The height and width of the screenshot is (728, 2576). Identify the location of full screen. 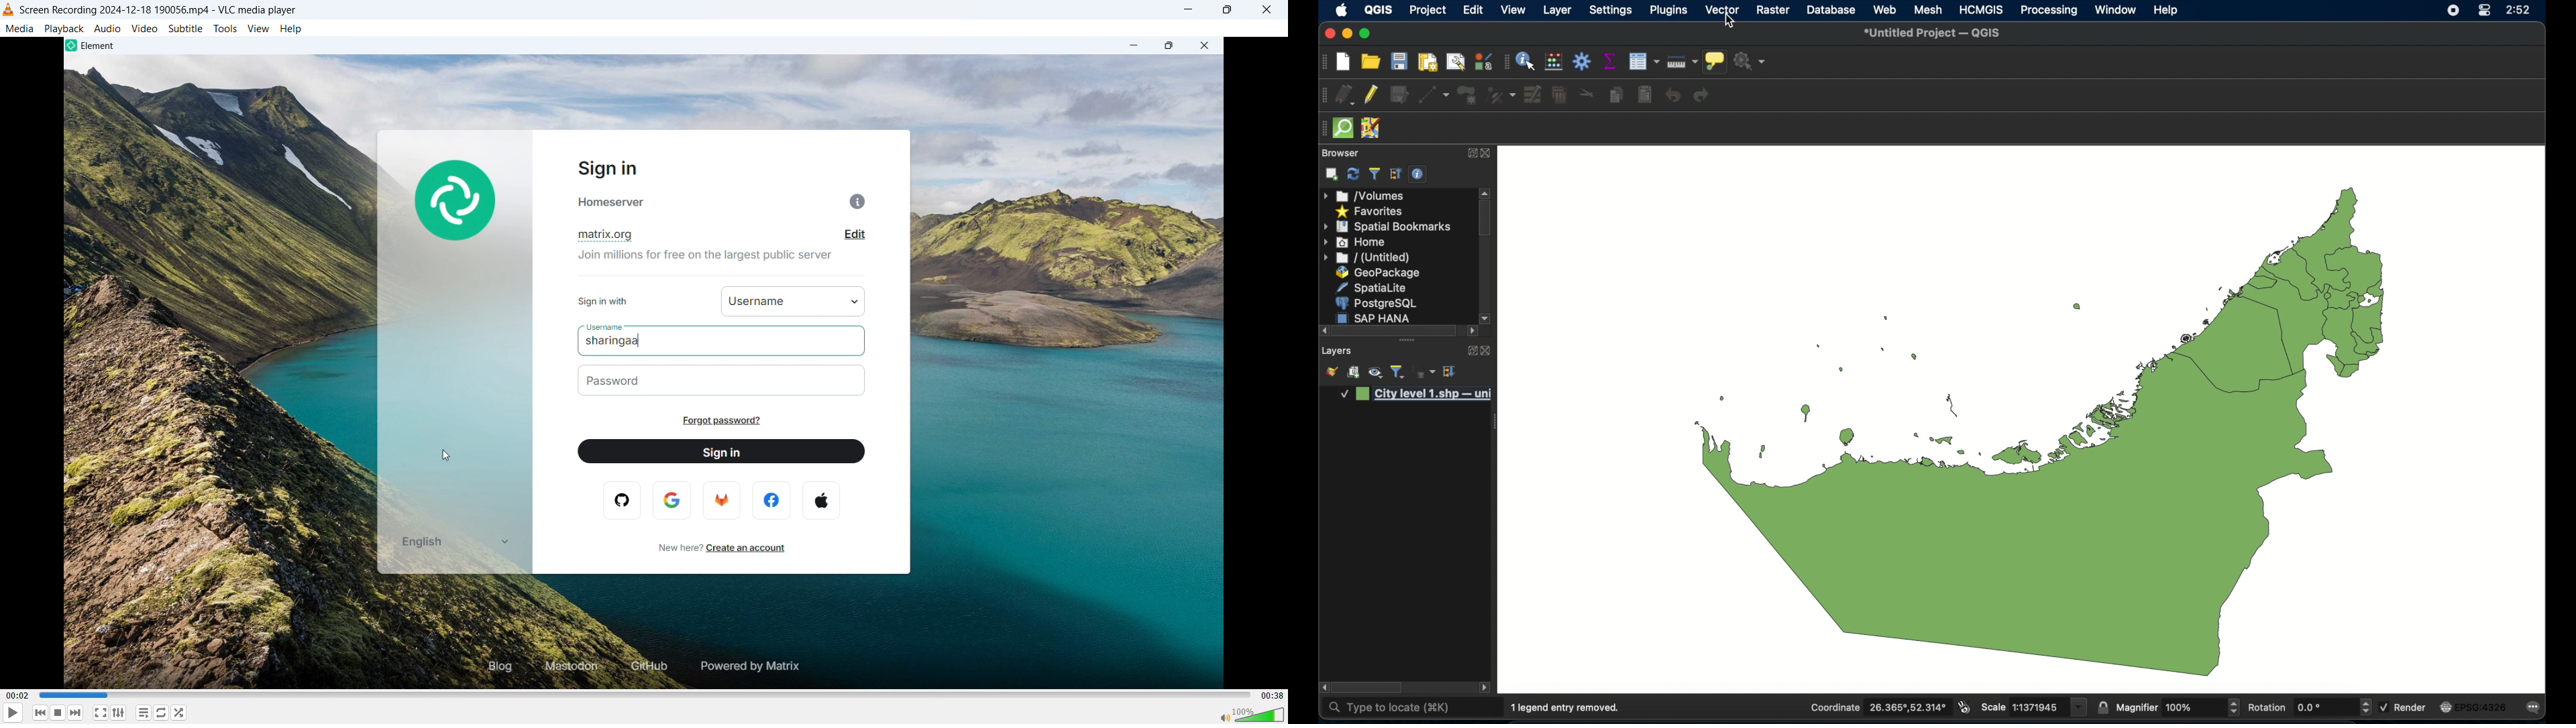
(101, 713).